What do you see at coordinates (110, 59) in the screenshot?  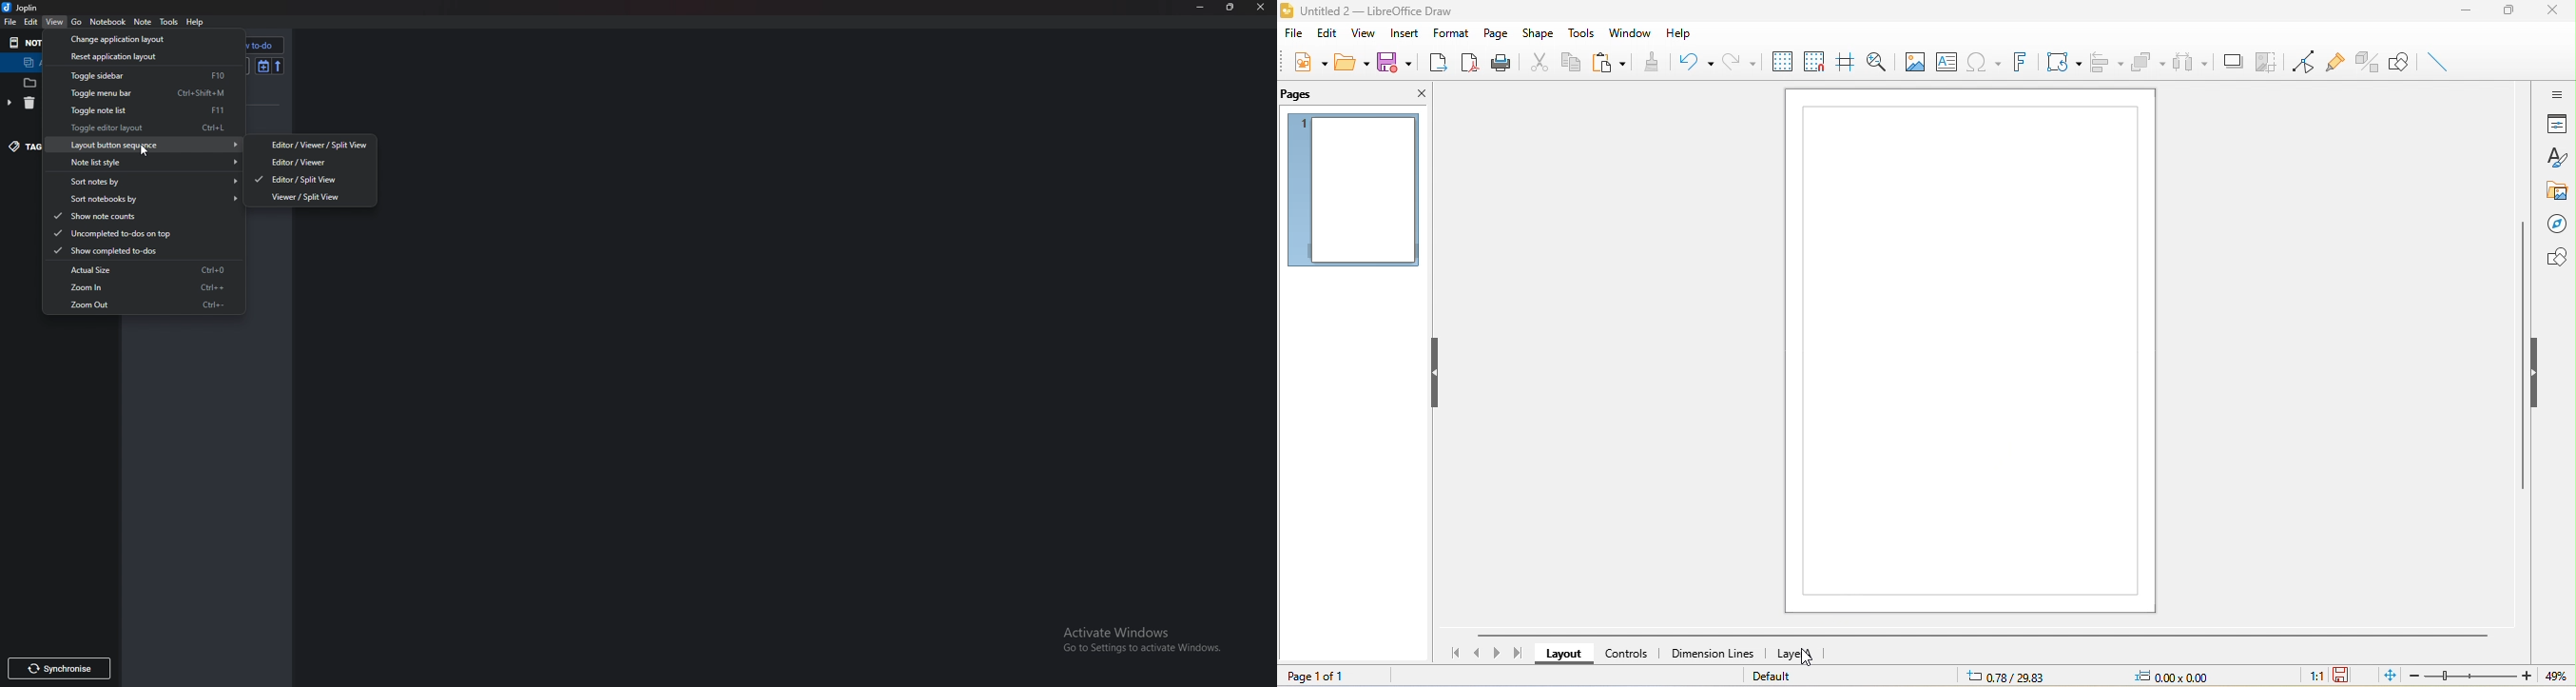 I see `Reset application layout.` at bounding box center [110, 59].